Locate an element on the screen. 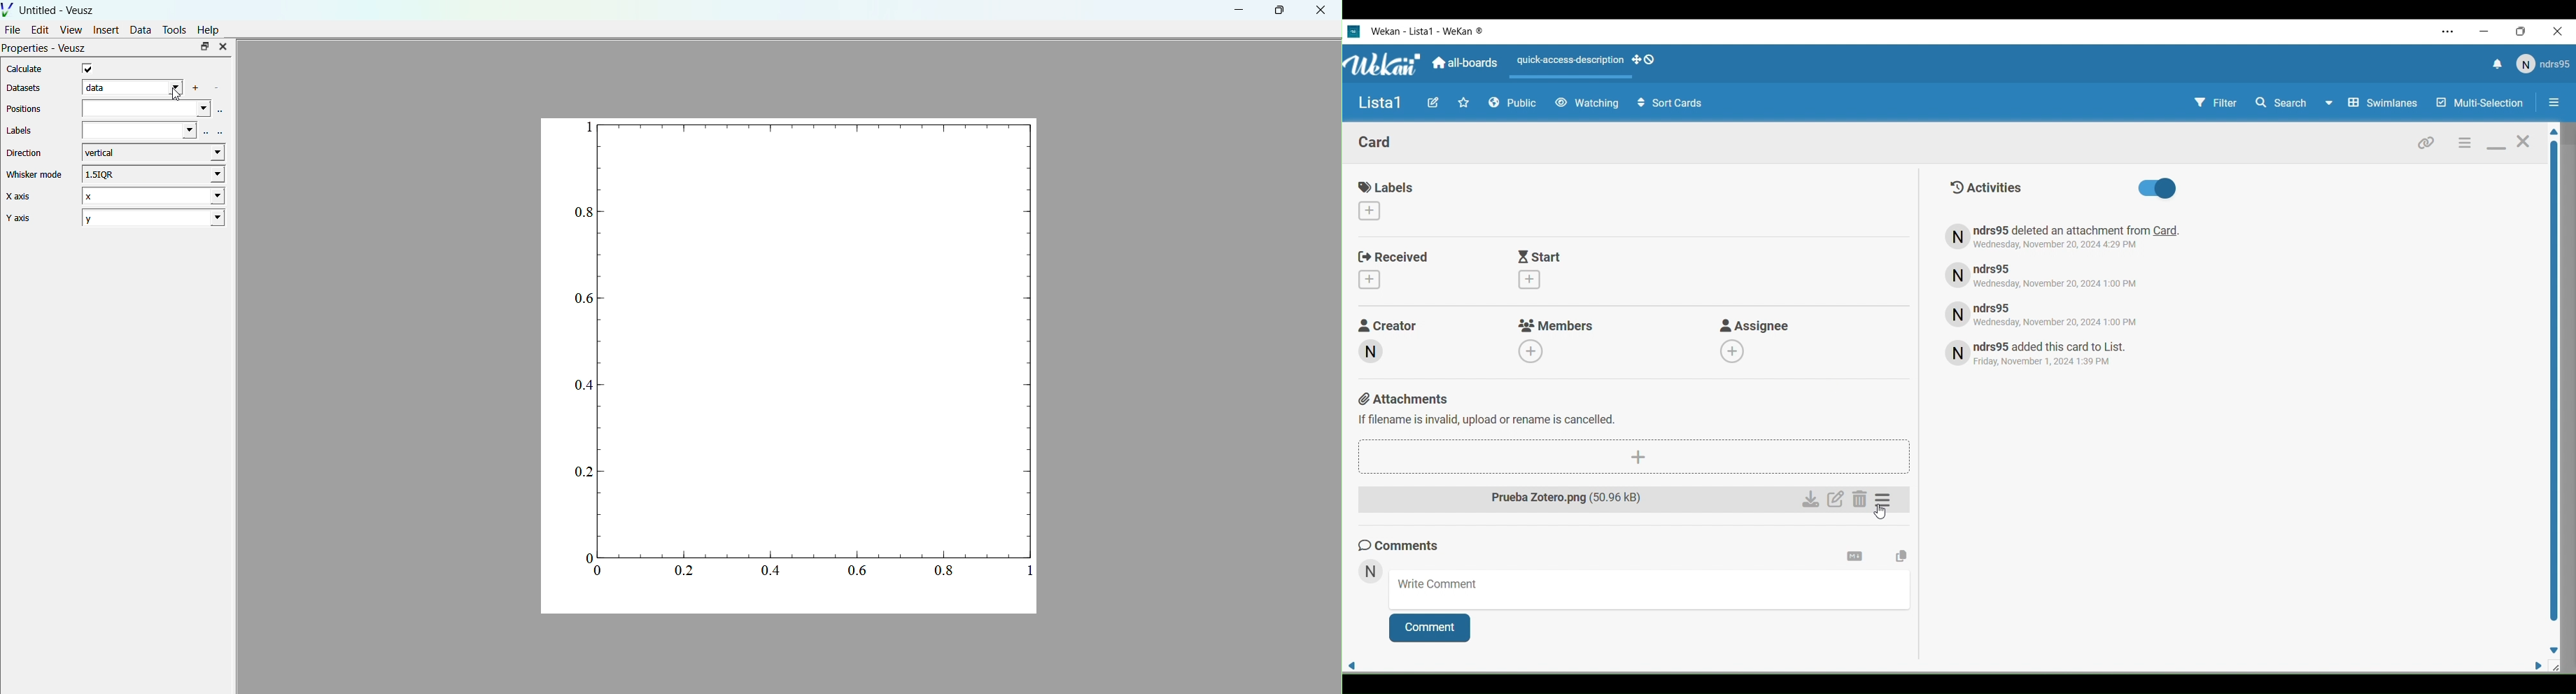  Settings is located at coordinates (1885, 500).